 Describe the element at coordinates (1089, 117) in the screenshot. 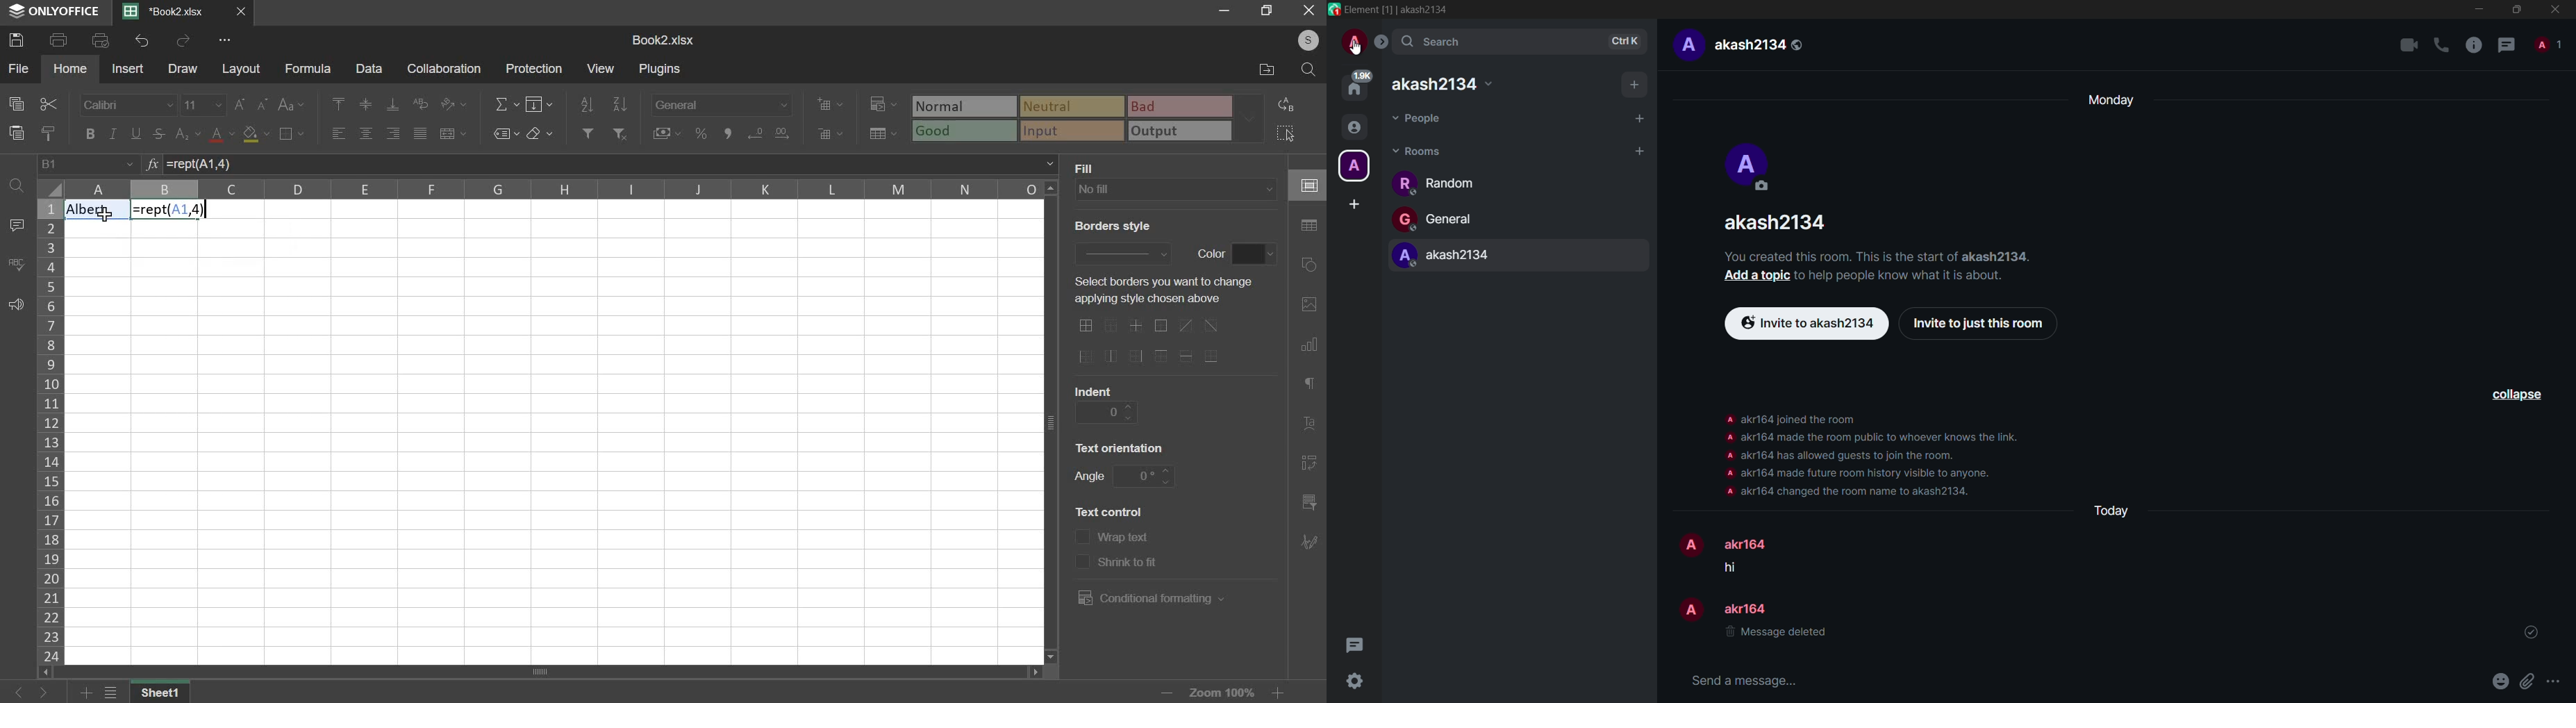

I see `type` at that location.